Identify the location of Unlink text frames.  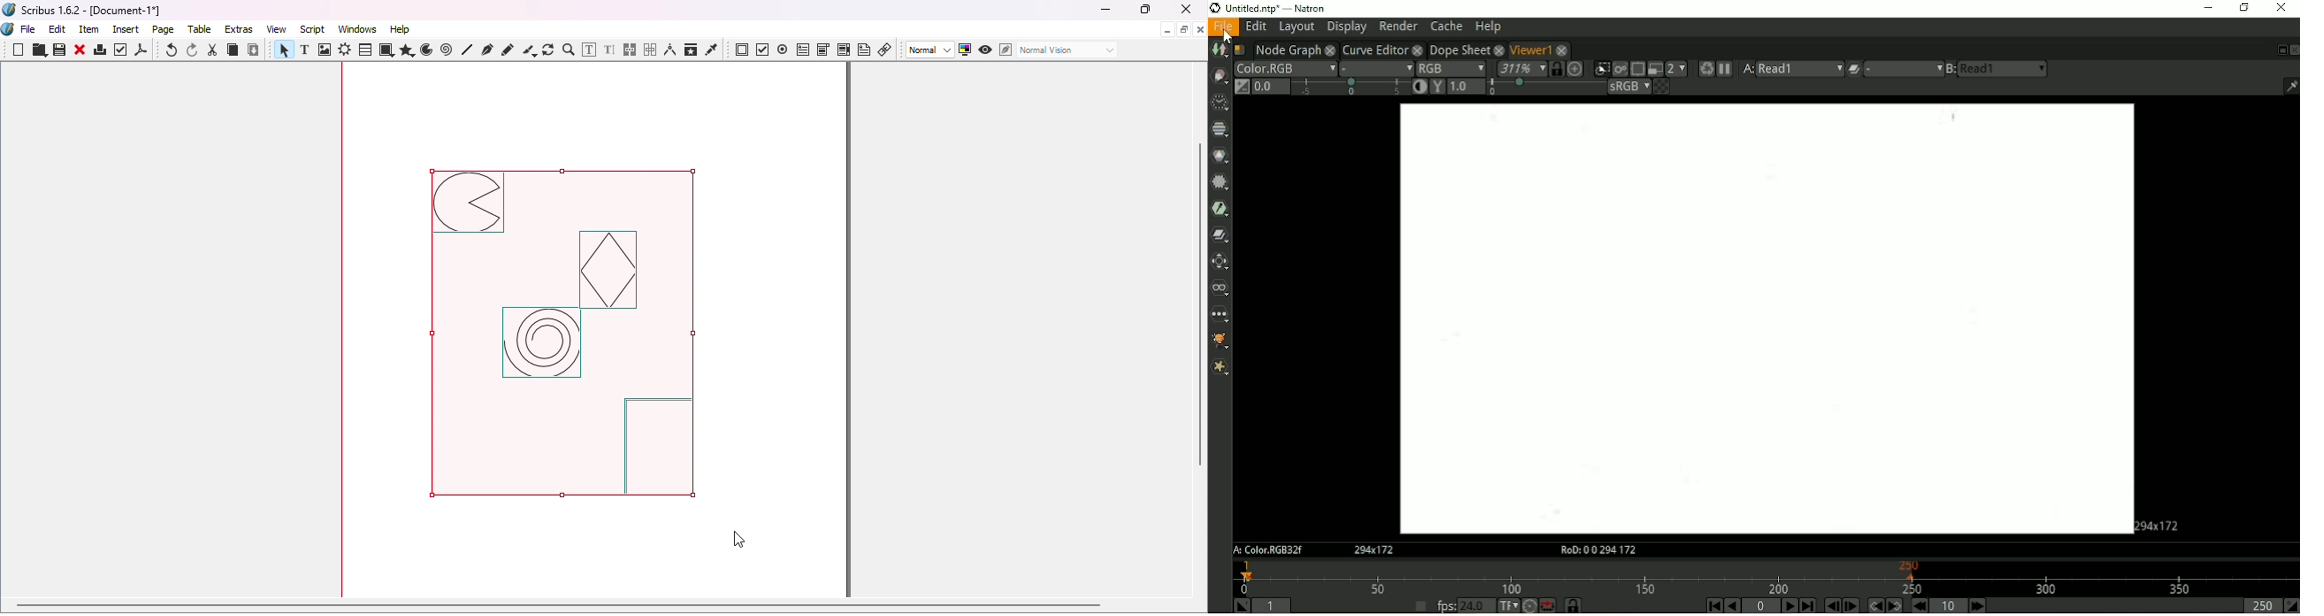
(650, 50).